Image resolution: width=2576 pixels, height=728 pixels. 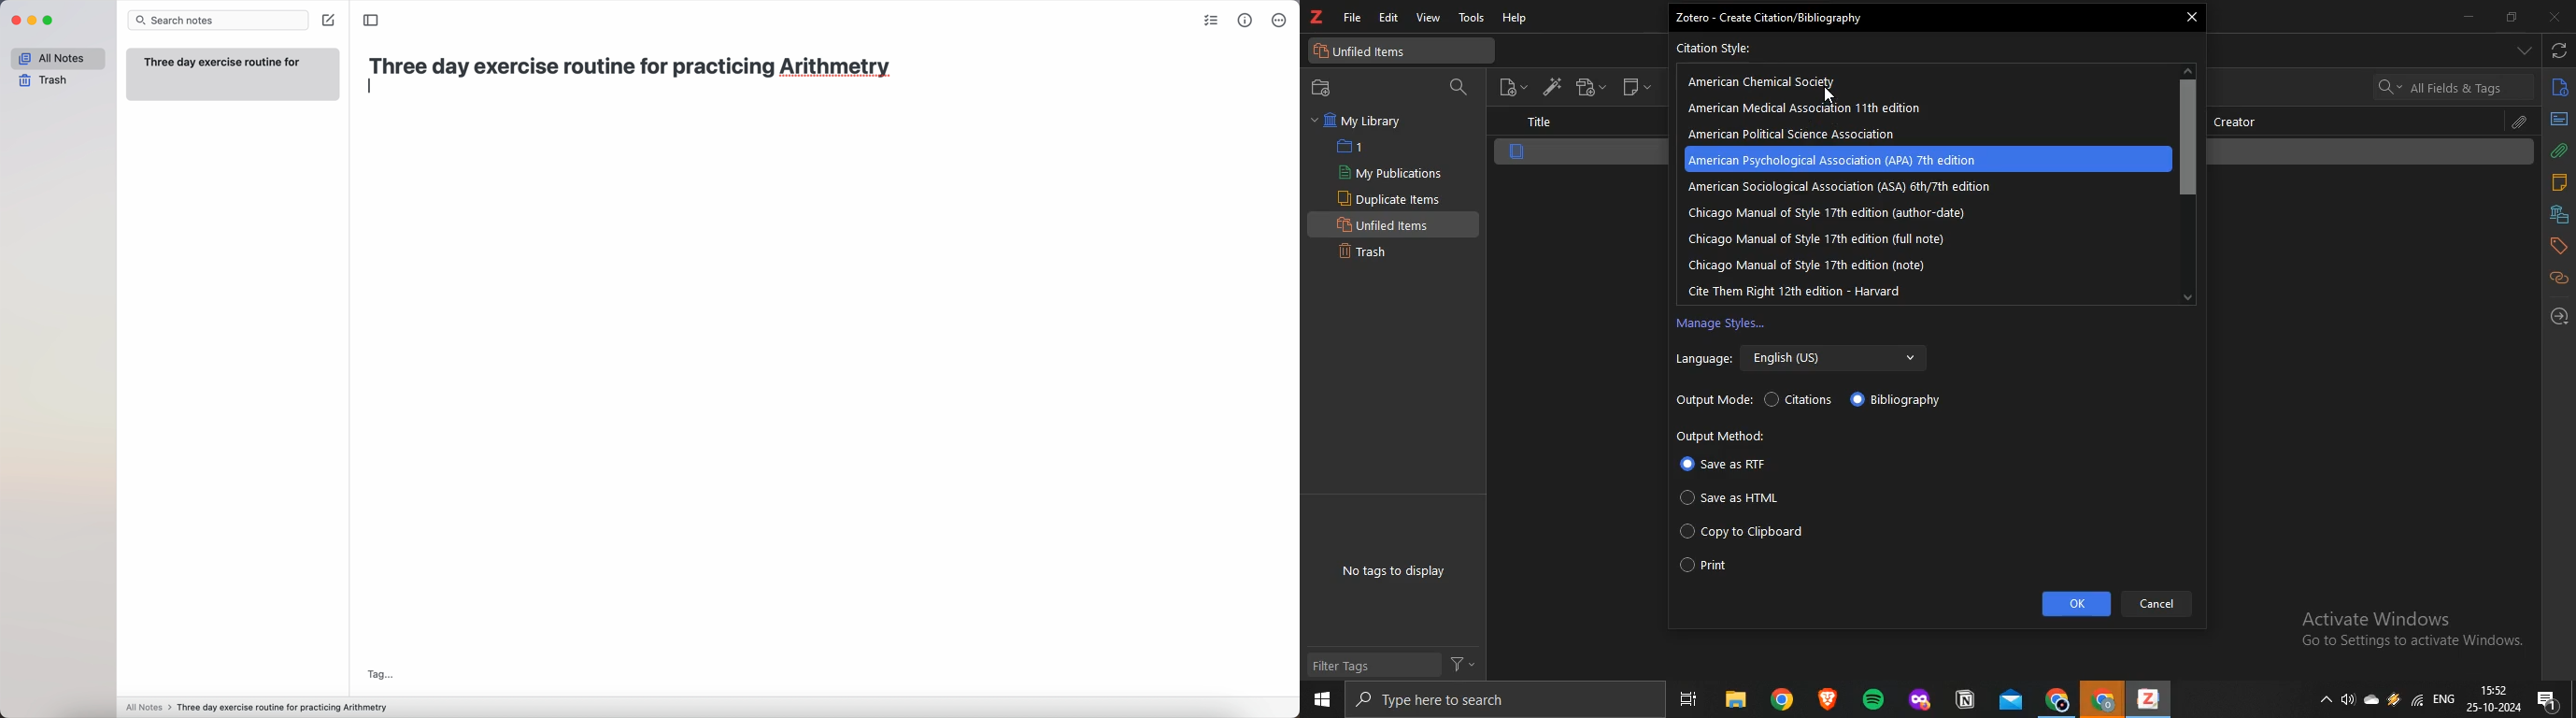 I want to click on Trash, so click(x=1371, y=250).